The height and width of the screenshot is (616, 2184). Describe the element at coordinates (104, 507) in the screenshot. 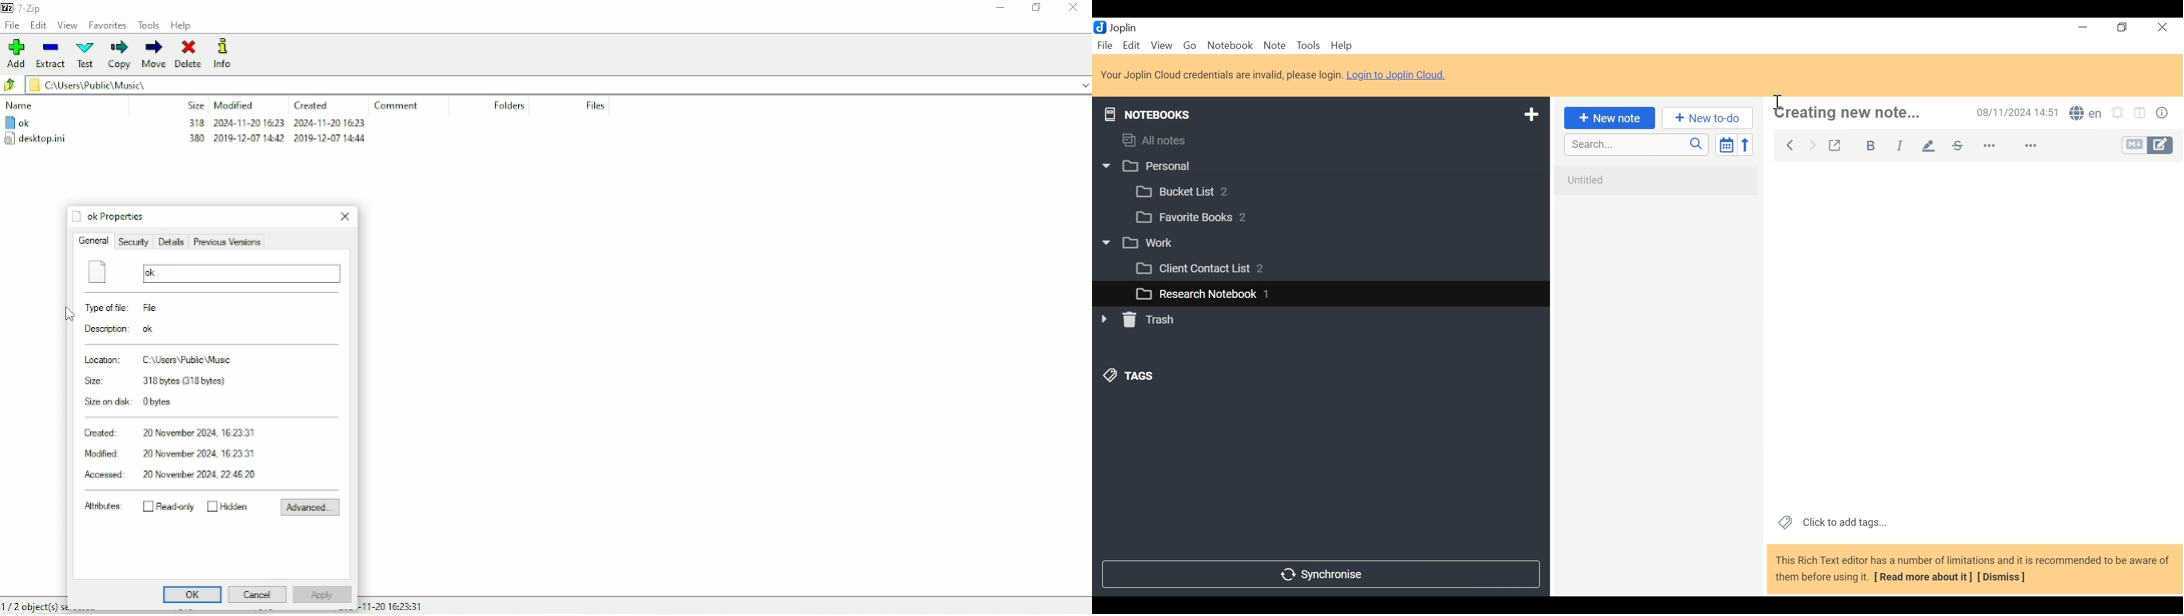

I see `Attributes` at that location.